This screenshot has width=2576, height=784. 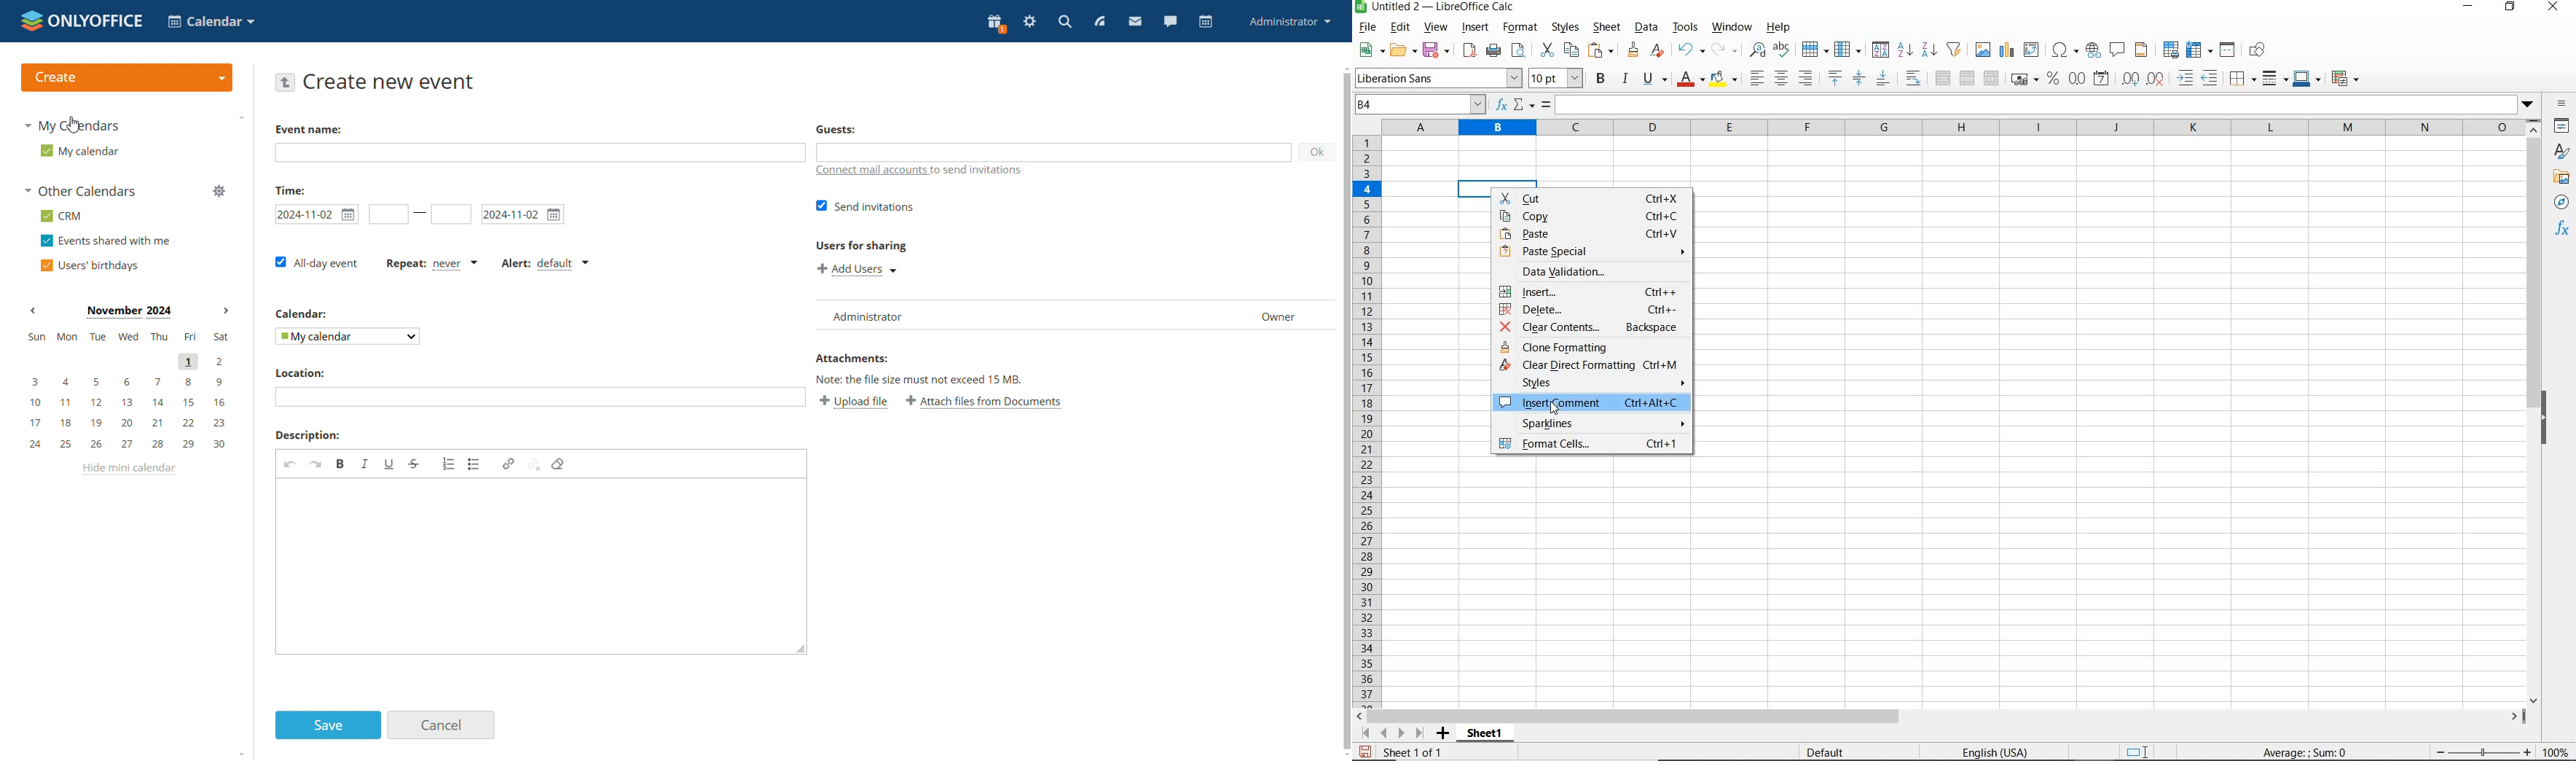 What do you see at coordinates (71, 123) in the screenshot?
I see `cursor` at bounding box center [71, 123].